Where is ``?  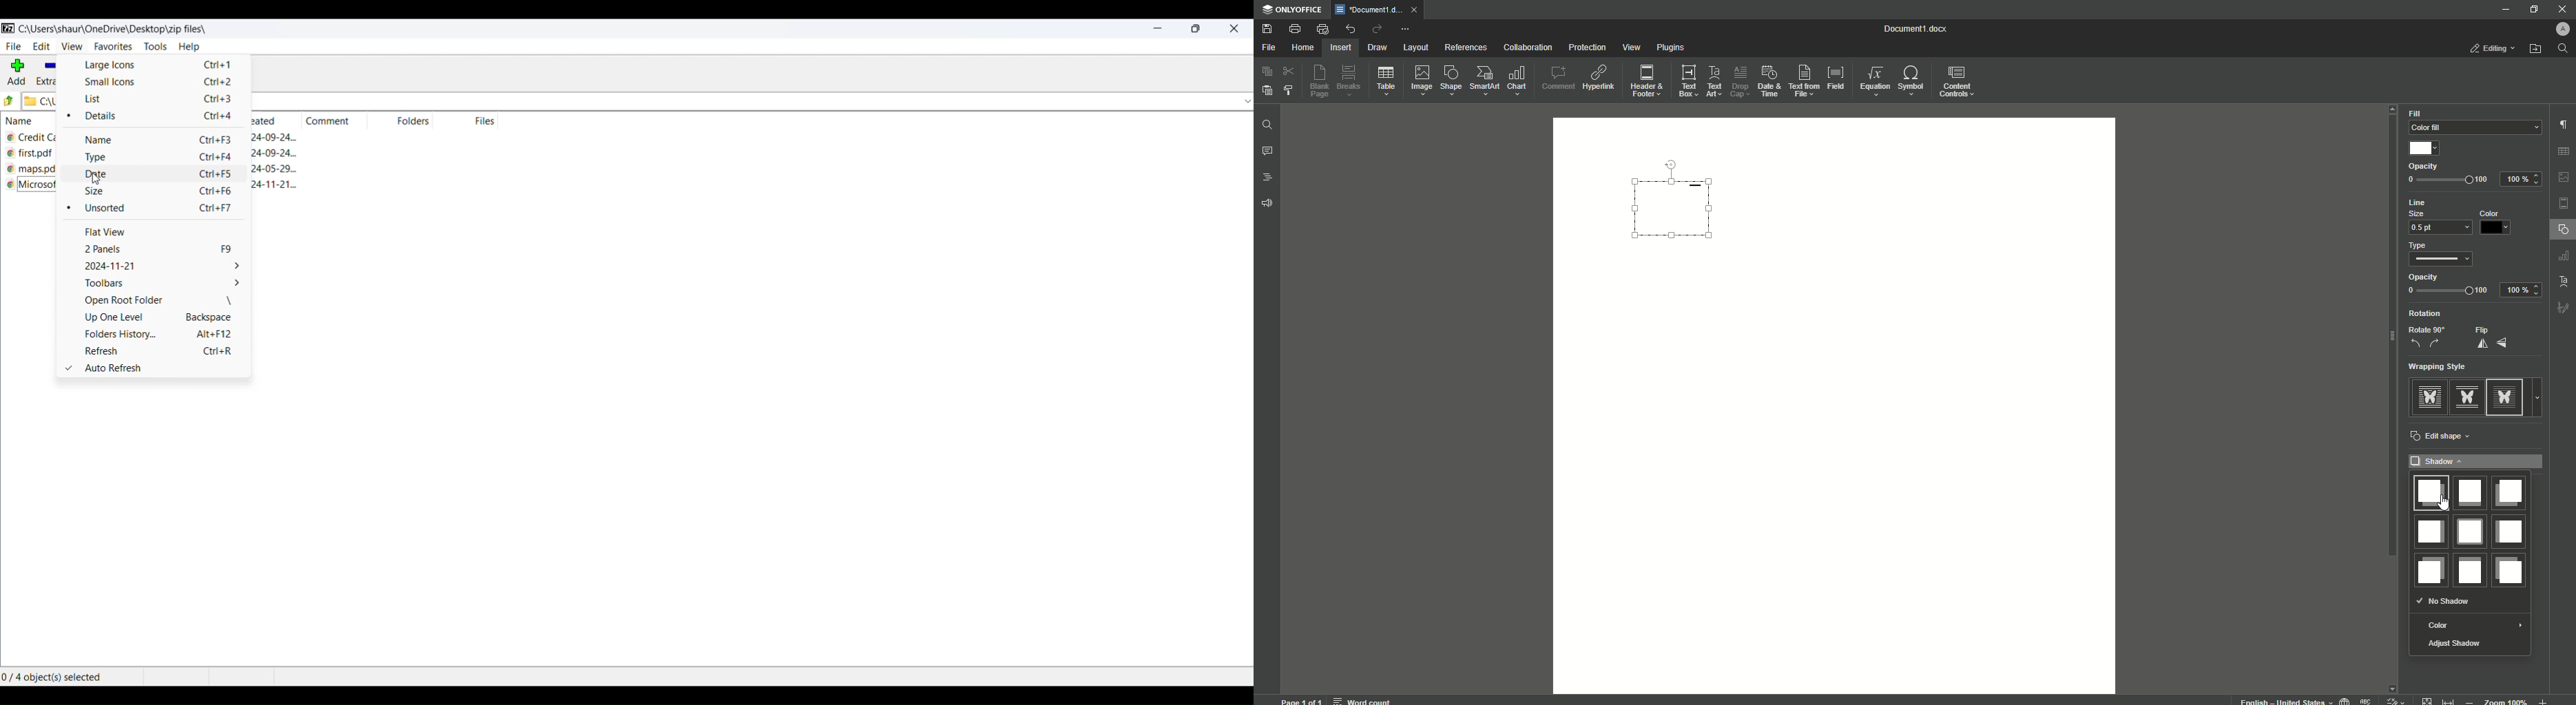  is located at coordinates (36, 187).